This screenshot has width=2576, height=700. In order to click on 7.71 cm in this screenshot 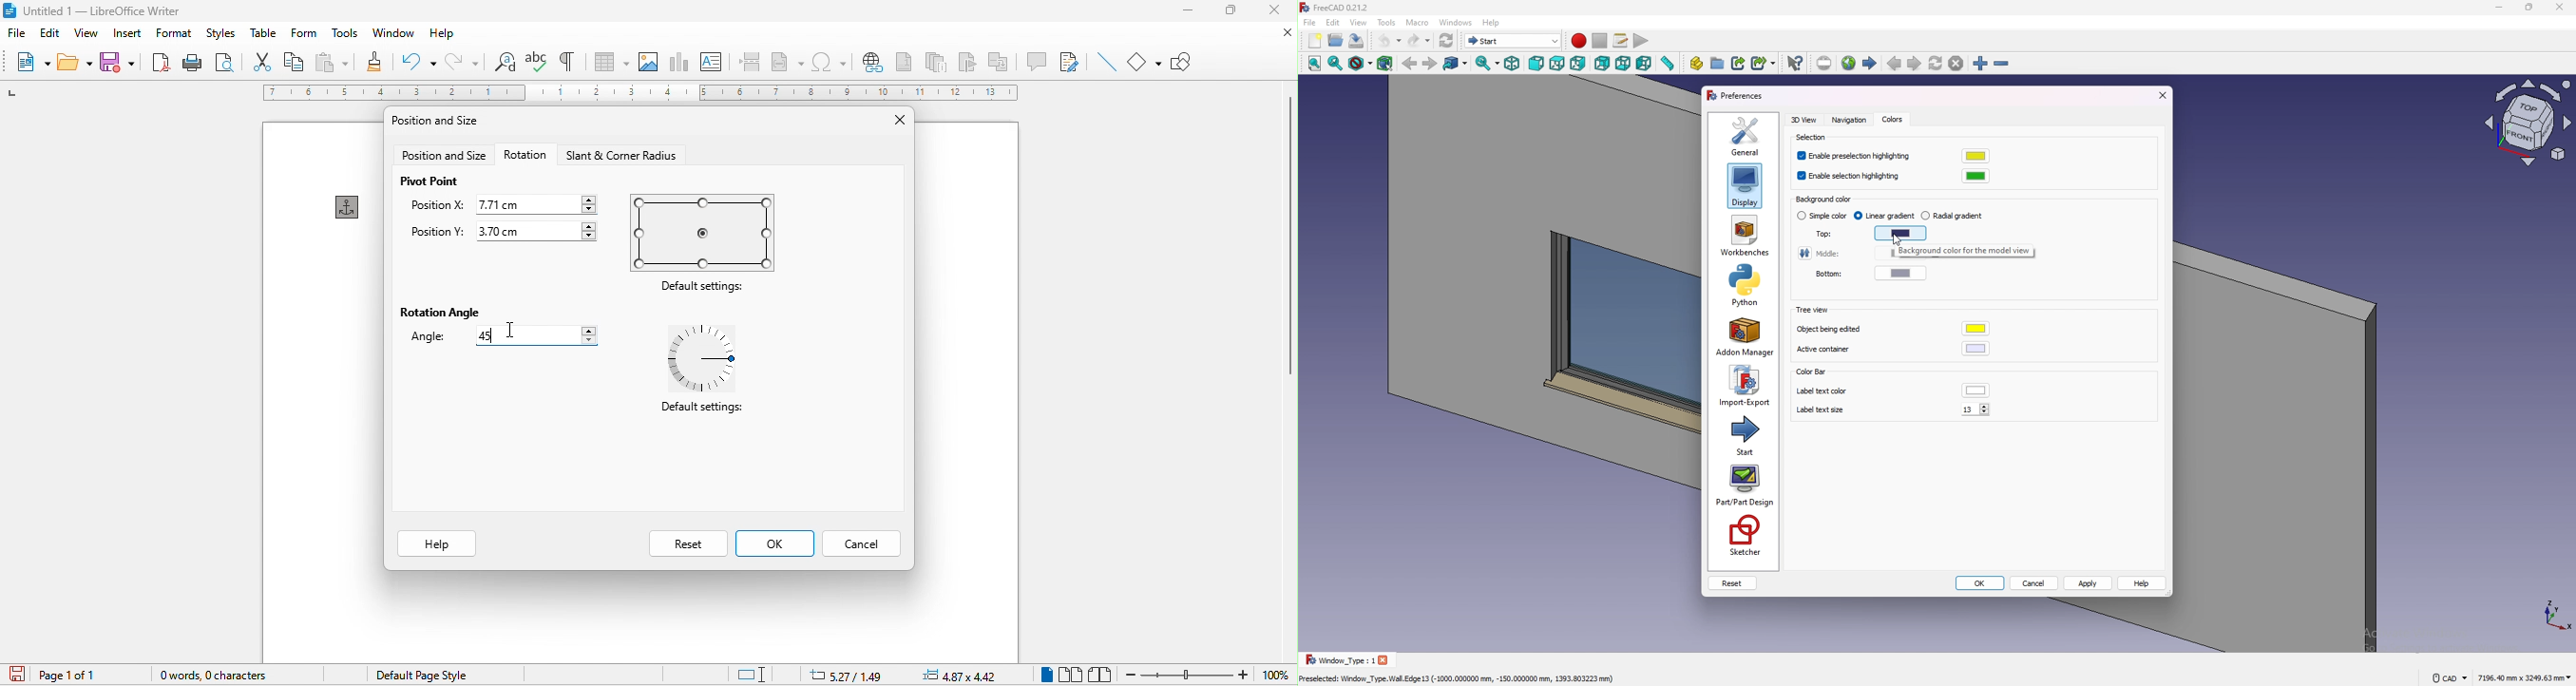, I will do `click(539, 203)`.